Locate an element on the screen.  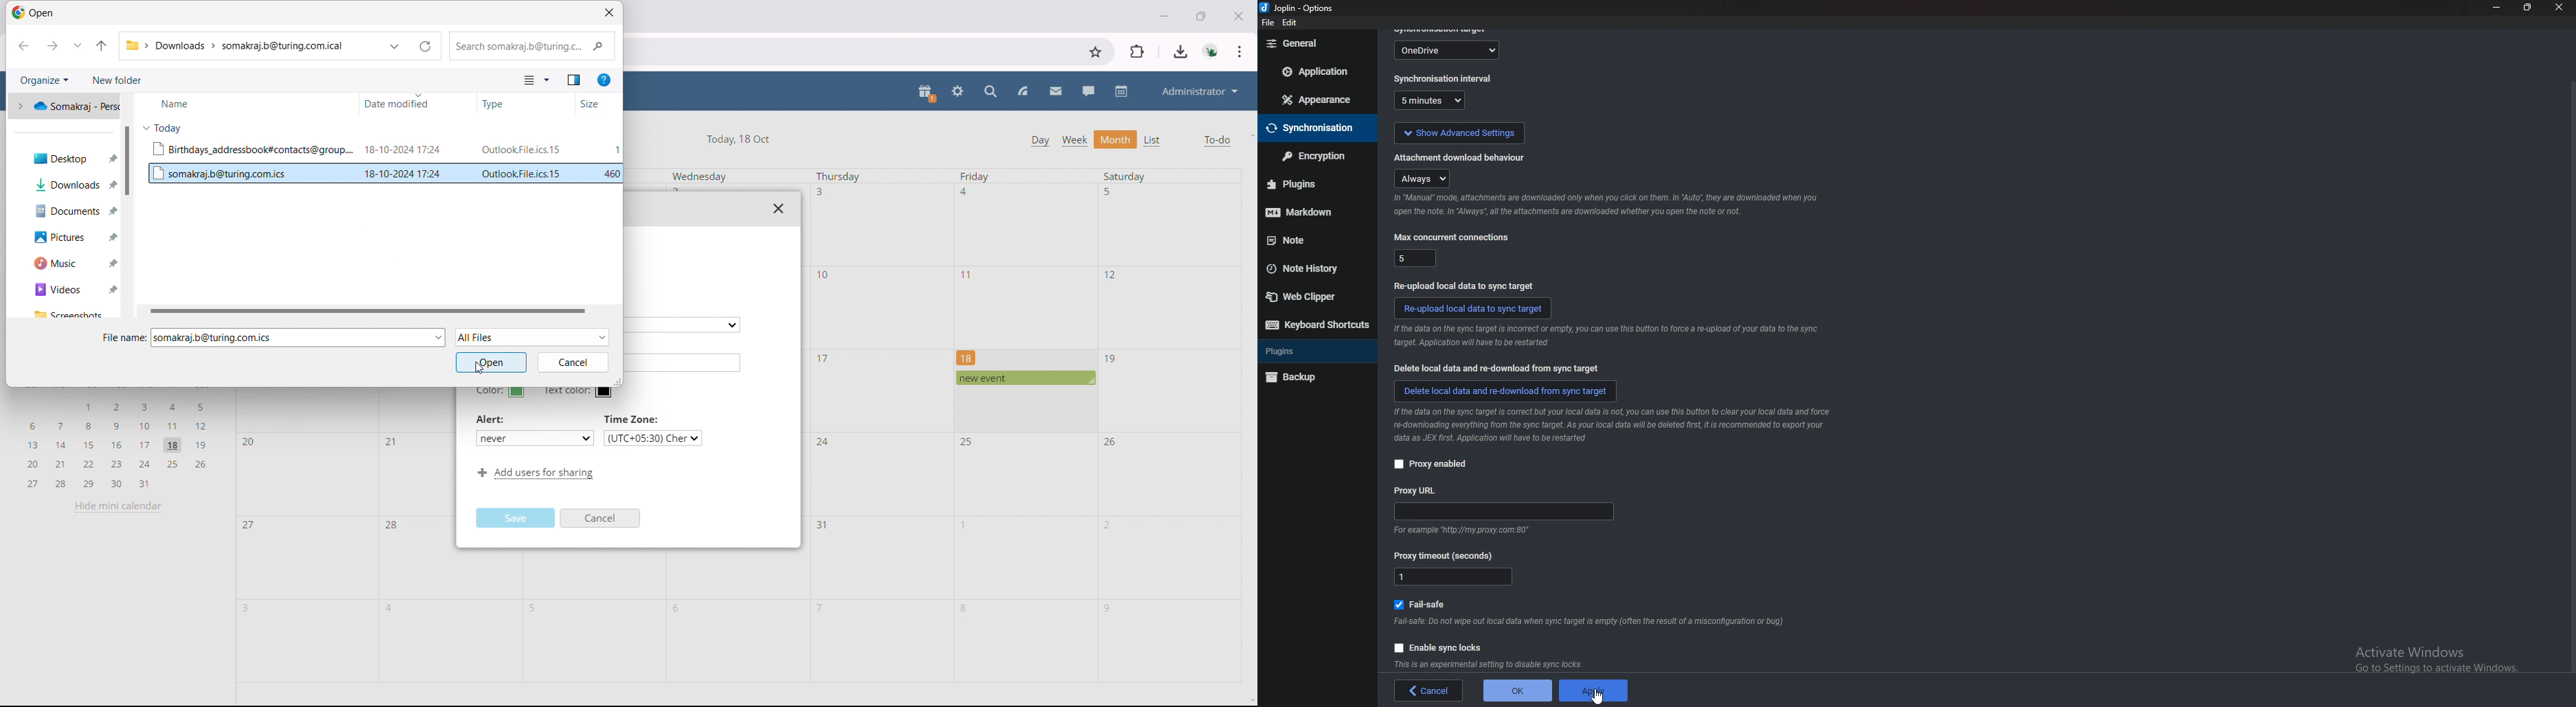
reupload local data is located at coordinates (1474, 308).